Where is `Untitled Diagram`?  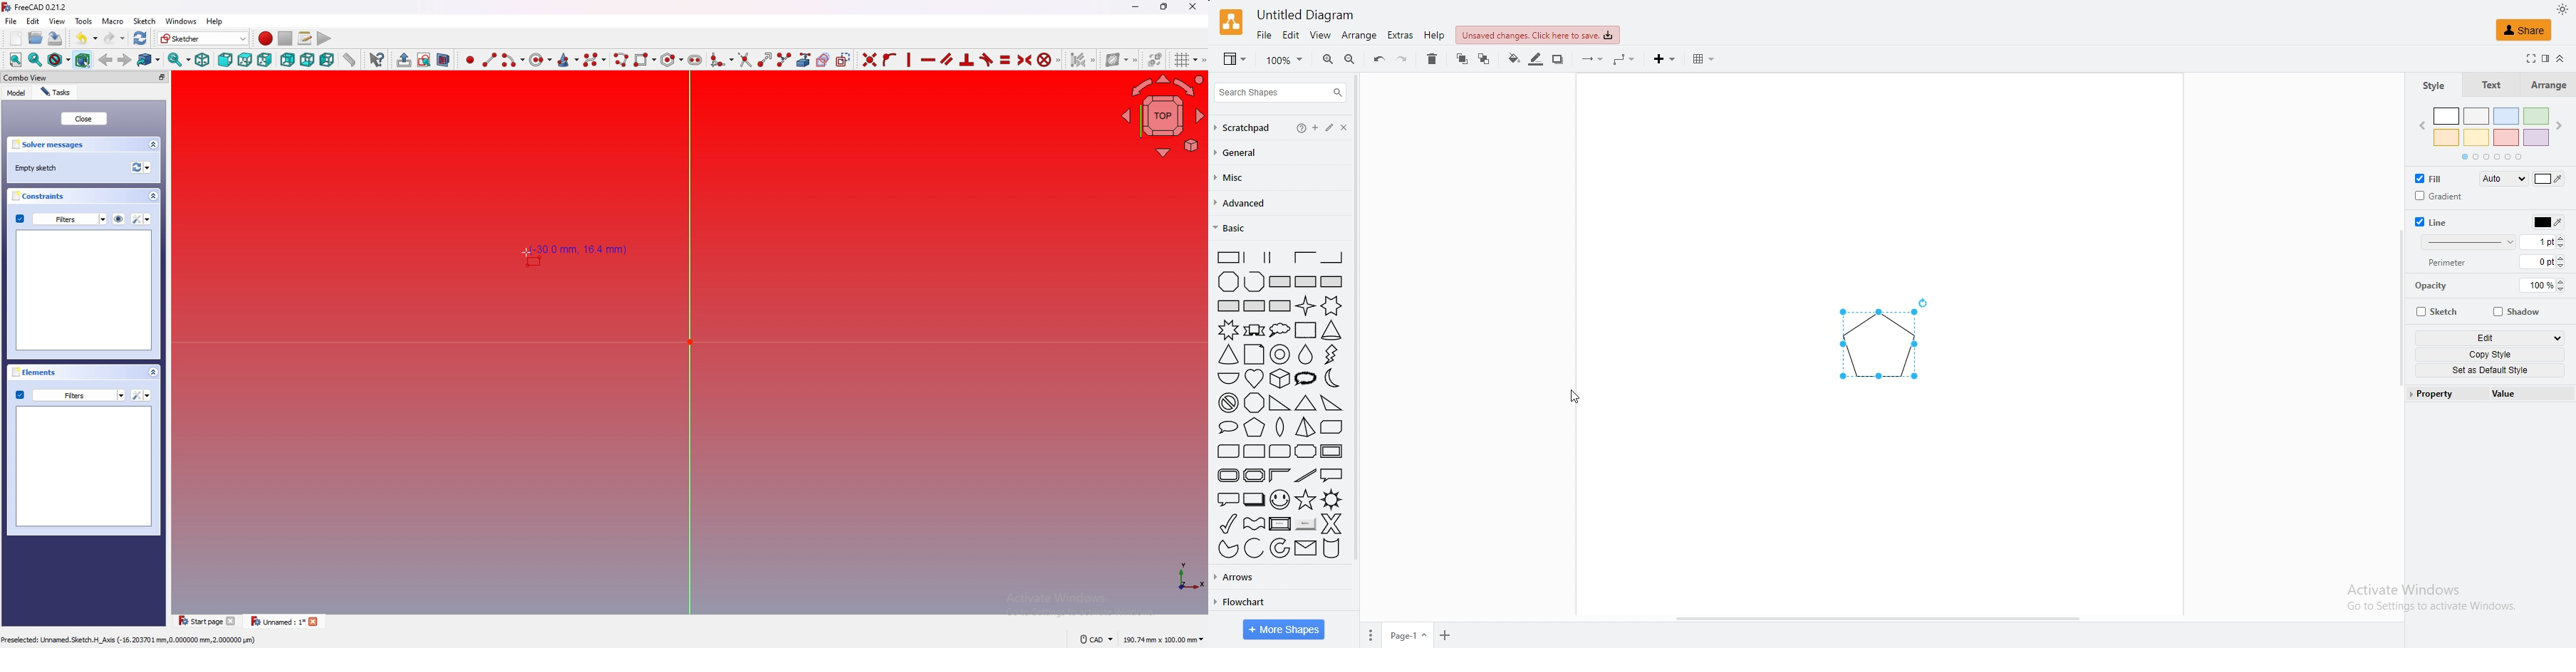
Untitled Diagram is located at coordinates (1307, 15).